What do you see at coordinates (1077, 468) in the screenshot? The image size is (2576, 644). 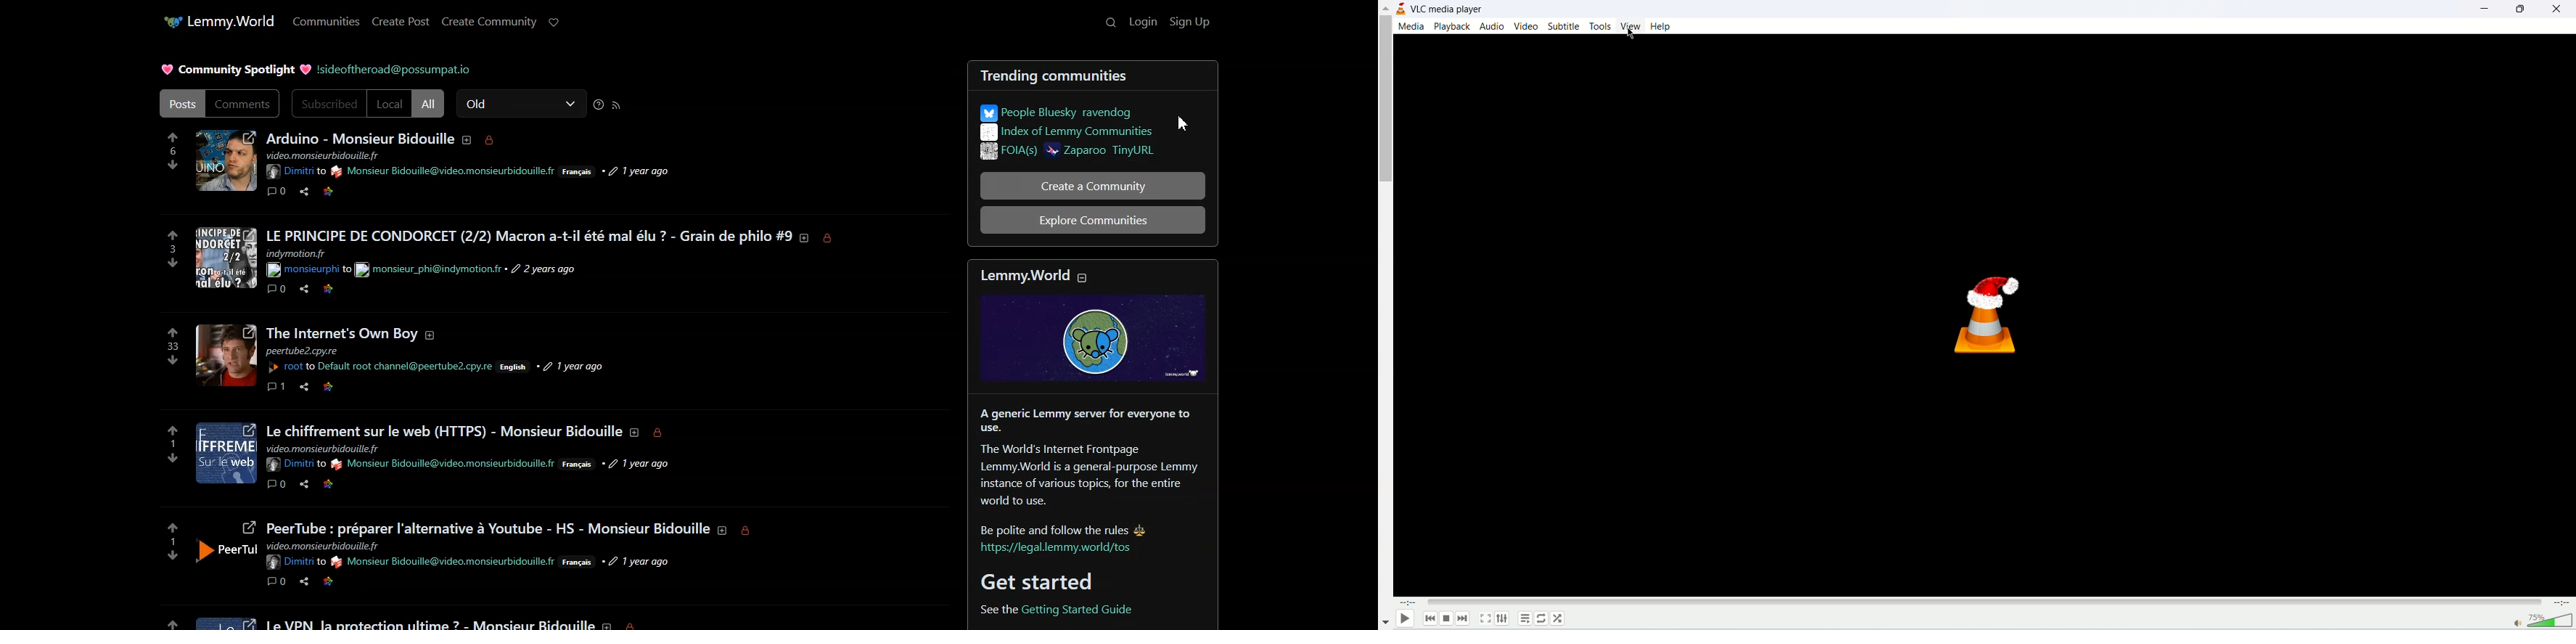 I see `text` at bounding box center [1077, 468].